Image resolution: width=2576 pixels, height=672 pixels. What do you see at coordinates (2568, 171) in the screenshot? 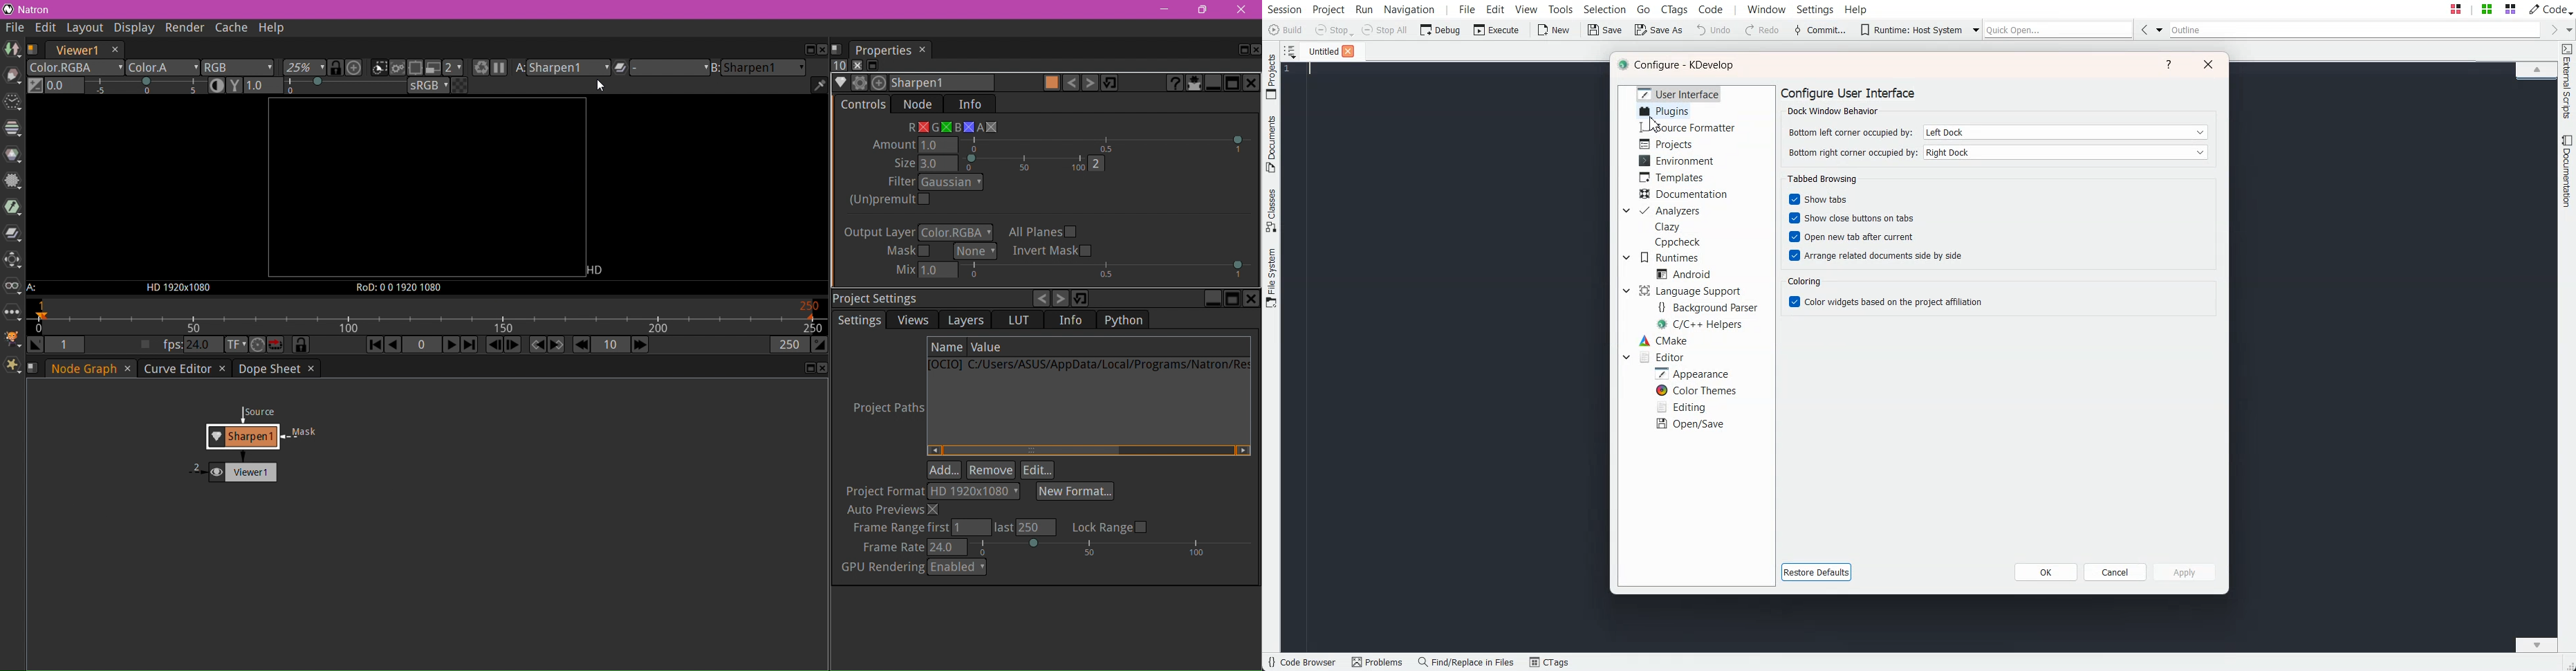
I see `Documentation` at bounding box center [2568, 171].